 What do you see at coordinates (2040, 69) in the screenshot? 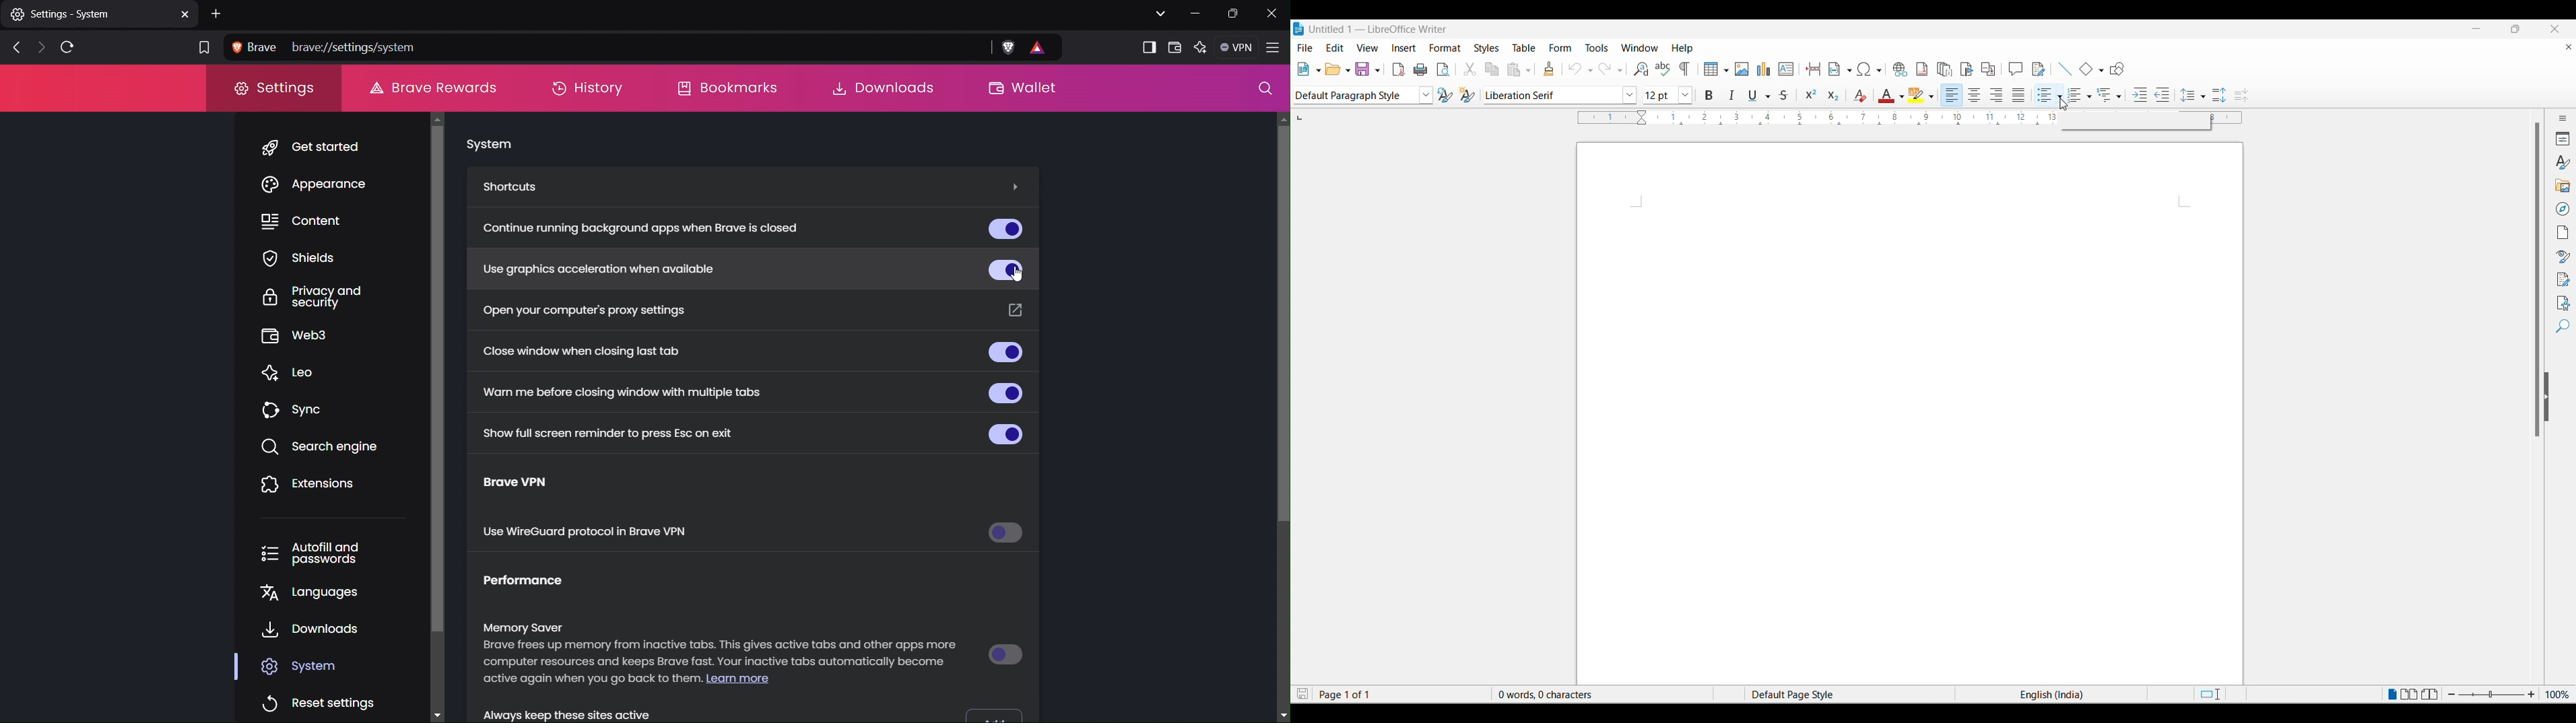
I see `show track changes` at bounding box center [2040, 69].